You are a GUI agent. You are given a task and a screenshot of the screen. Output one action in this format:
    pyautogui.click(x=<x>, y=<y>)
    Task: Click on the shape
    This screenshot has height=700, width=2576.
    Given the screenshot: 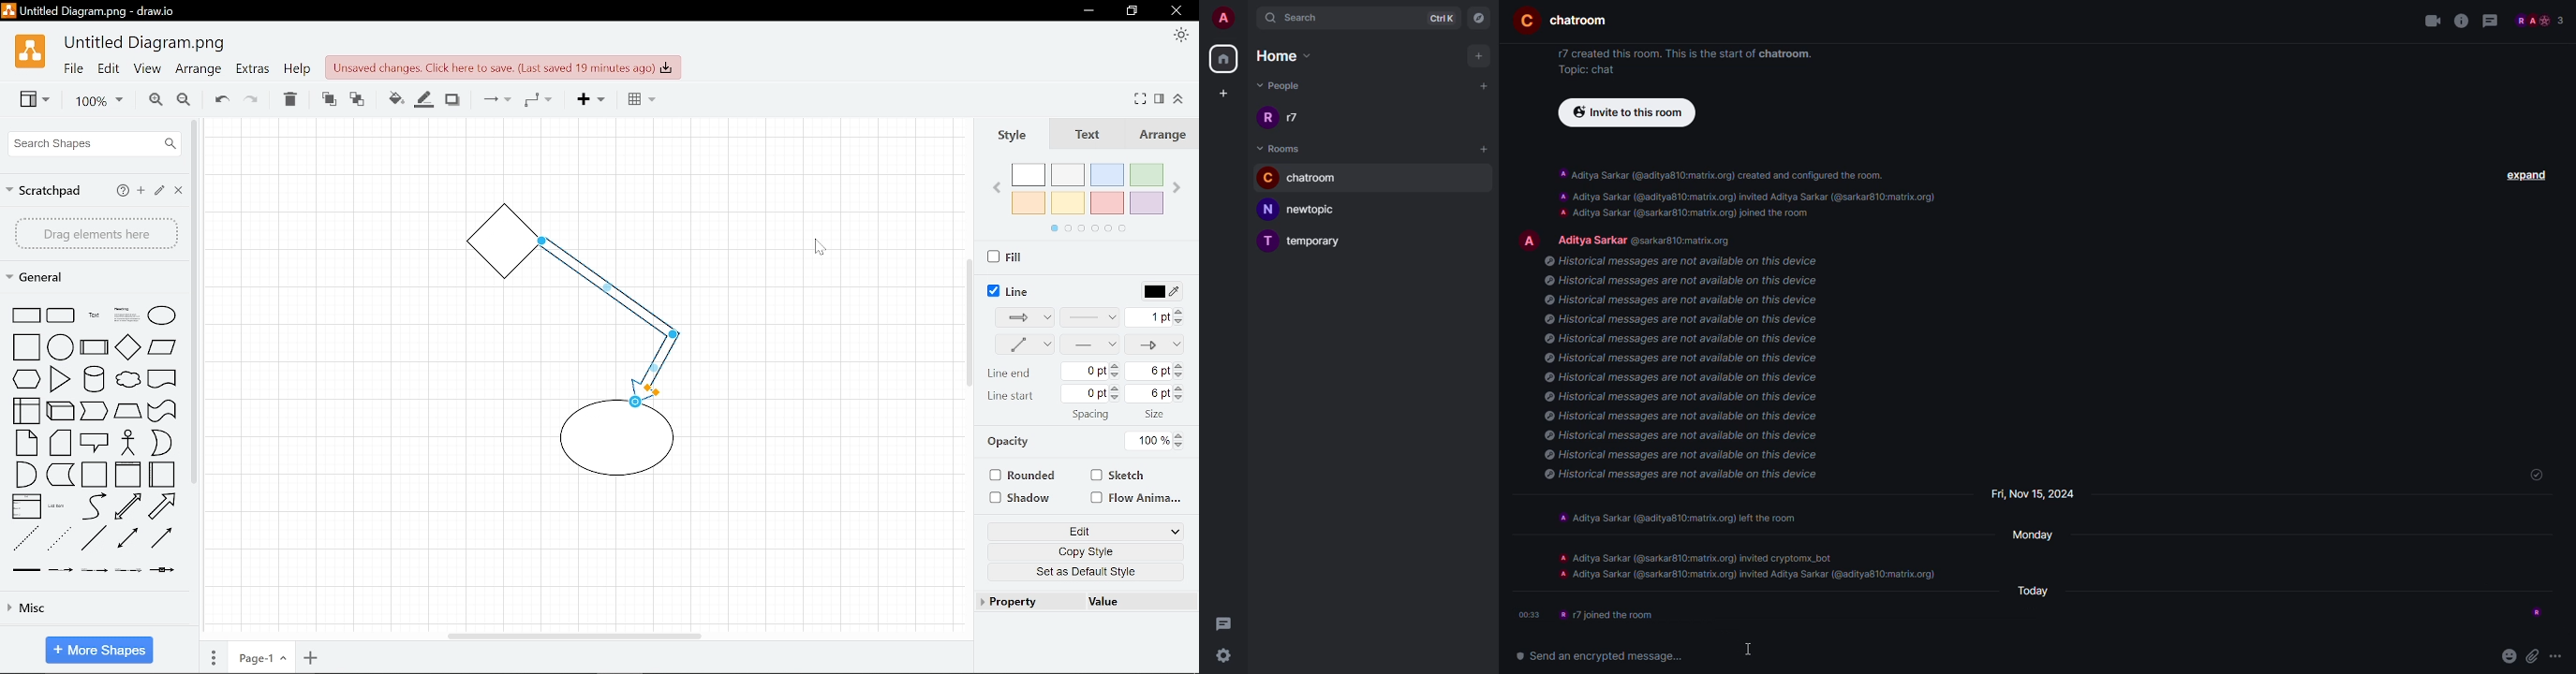 What is the action you would take?
    pyautogui.click(x=165, y=574)
    